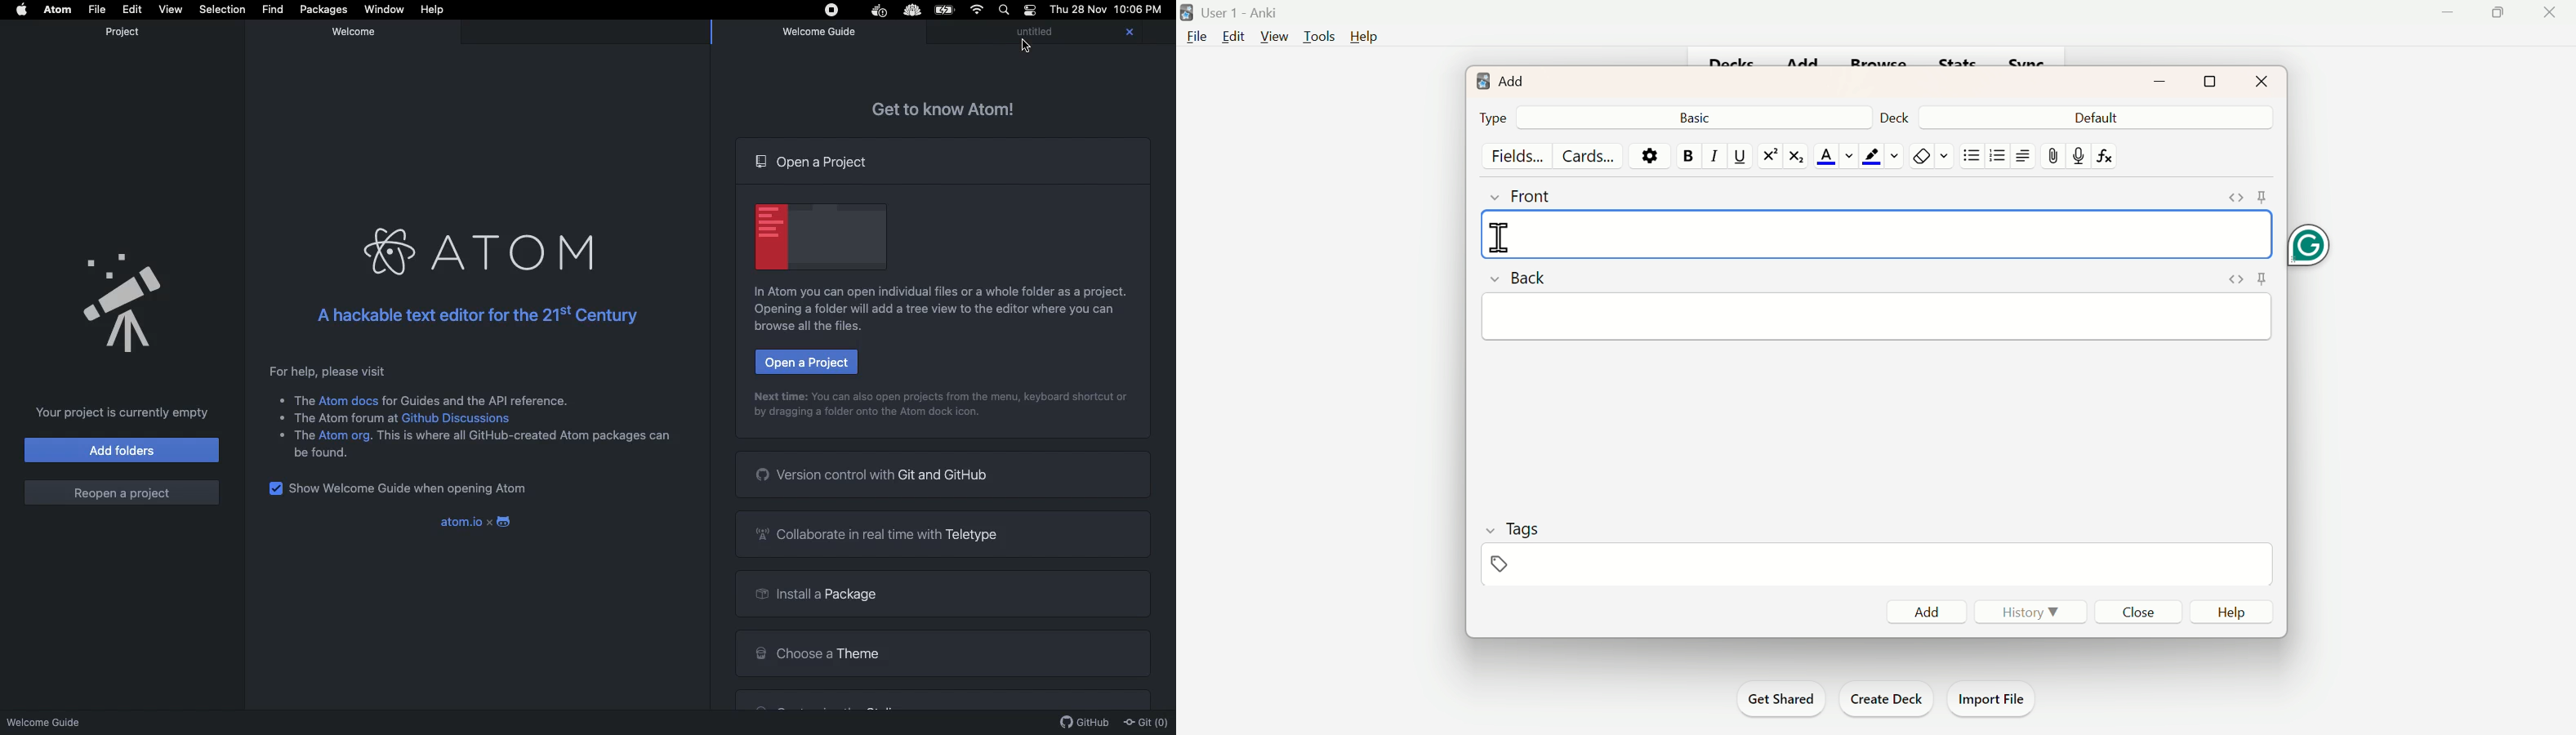 The image size is (2576, 756). What do you see at coordinates (1796, 156) in the screenshot?
I see `Subscript` at bounding box center [1796, 156].